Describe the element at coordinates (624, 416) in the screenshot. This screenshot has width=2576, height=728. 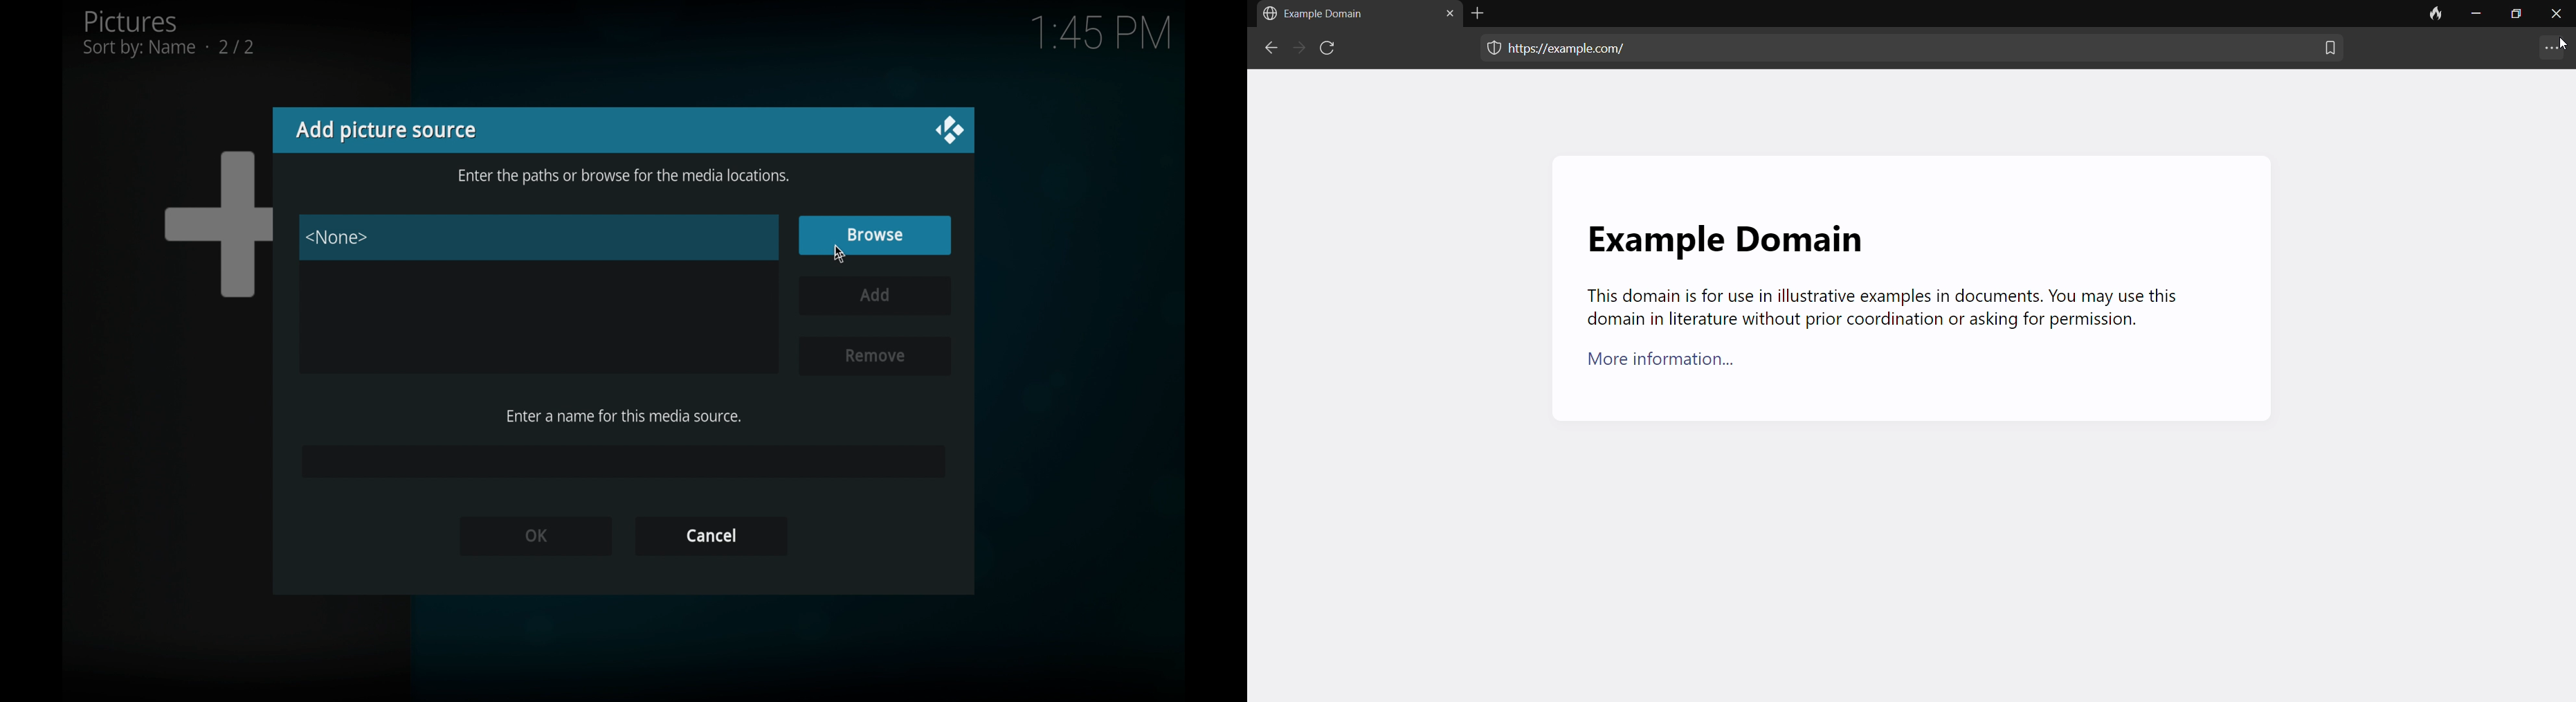
I see `enter a name for this media source` at that location.